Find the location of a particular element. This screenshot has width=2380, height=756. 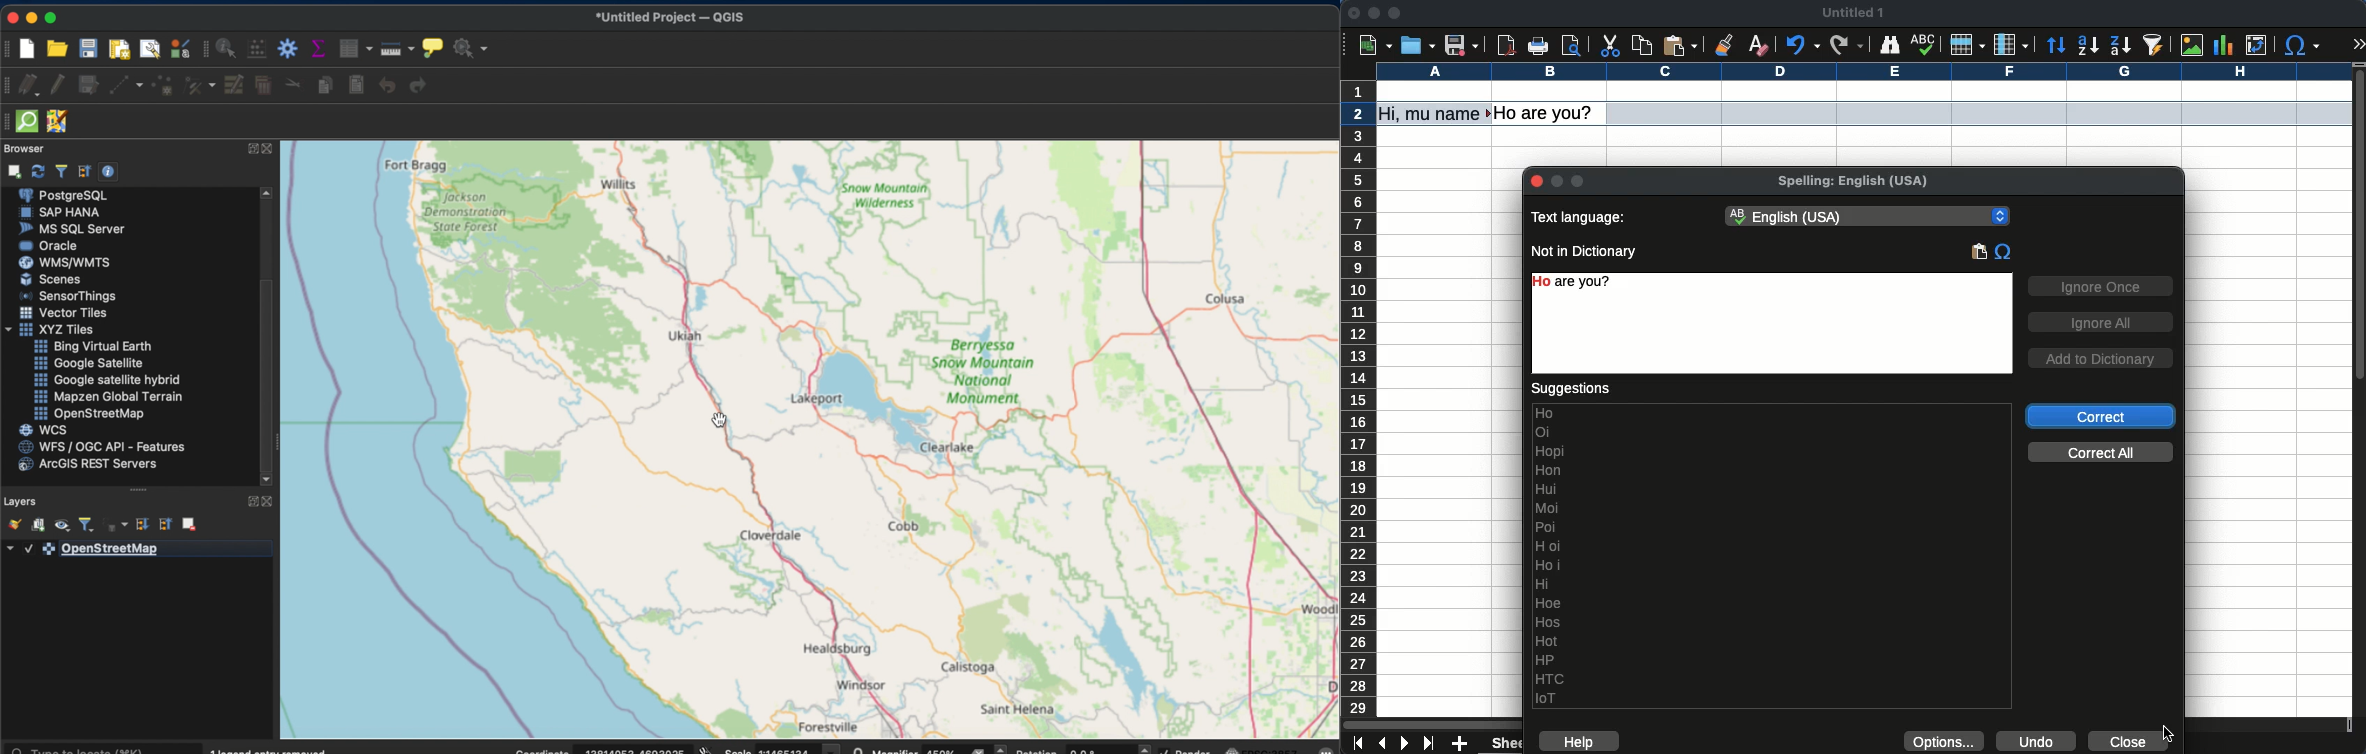

copy is located at coordinates (1642, 46).